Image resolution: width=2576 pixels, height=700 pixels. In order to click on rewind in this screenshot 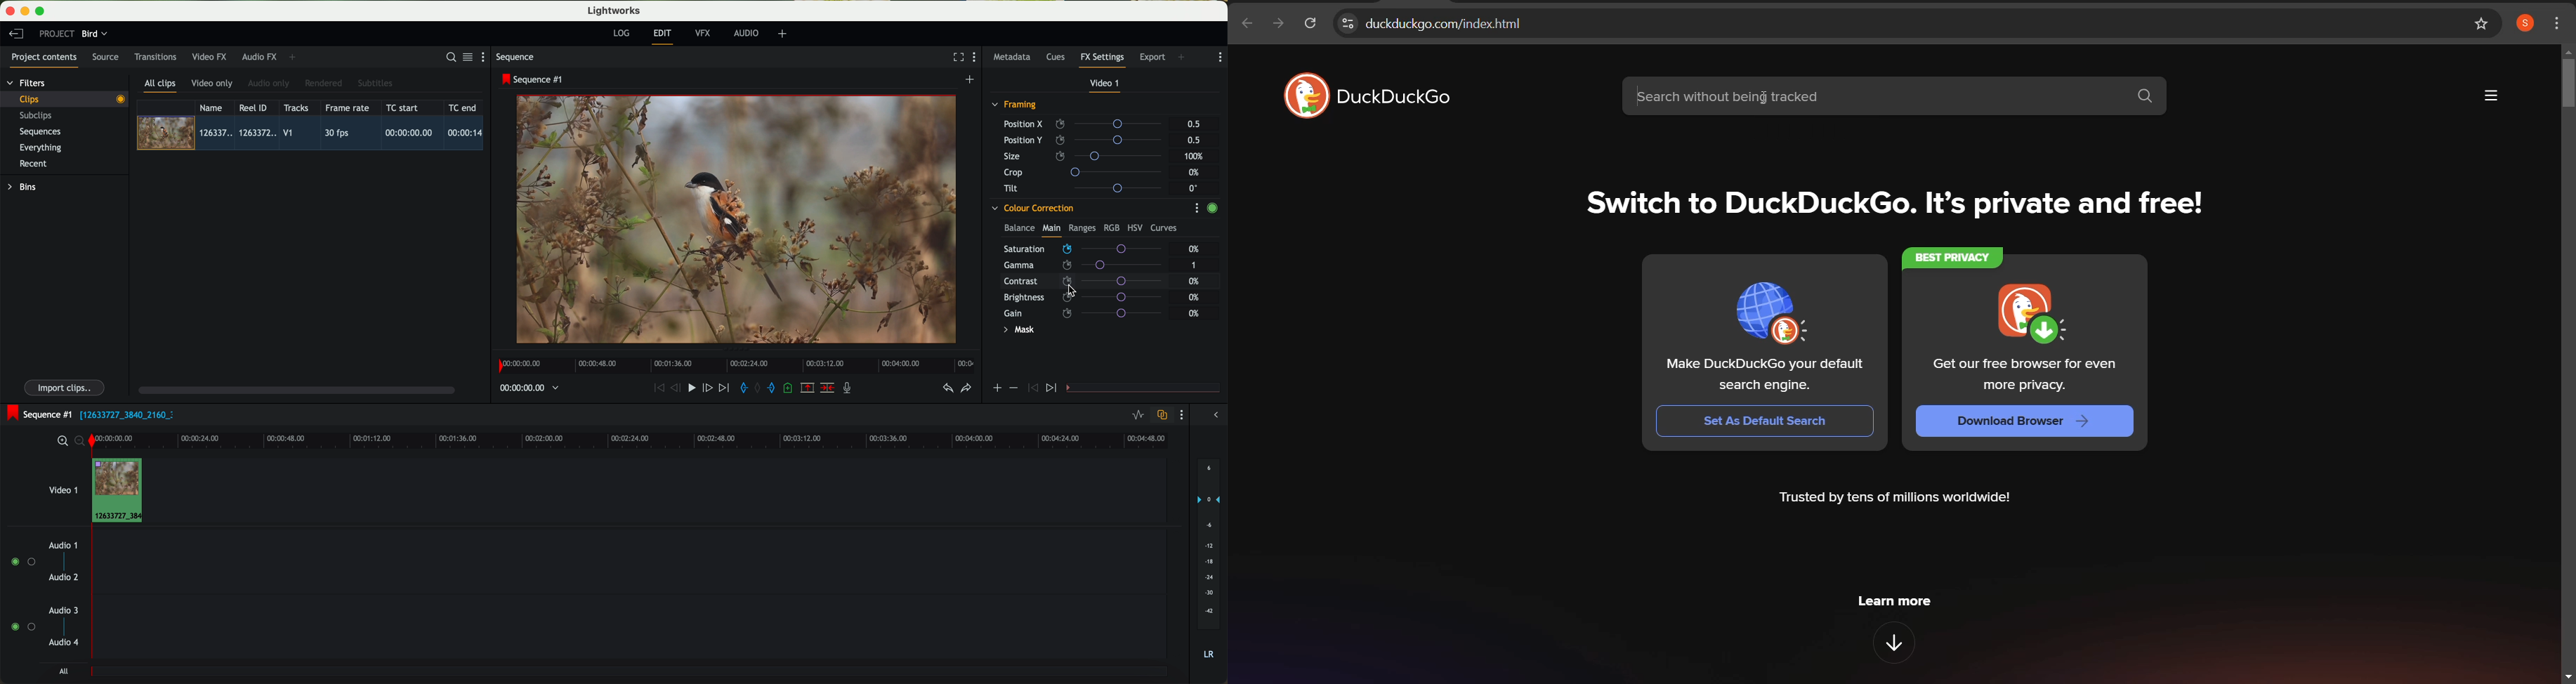, I will do `click(658, 389)`.